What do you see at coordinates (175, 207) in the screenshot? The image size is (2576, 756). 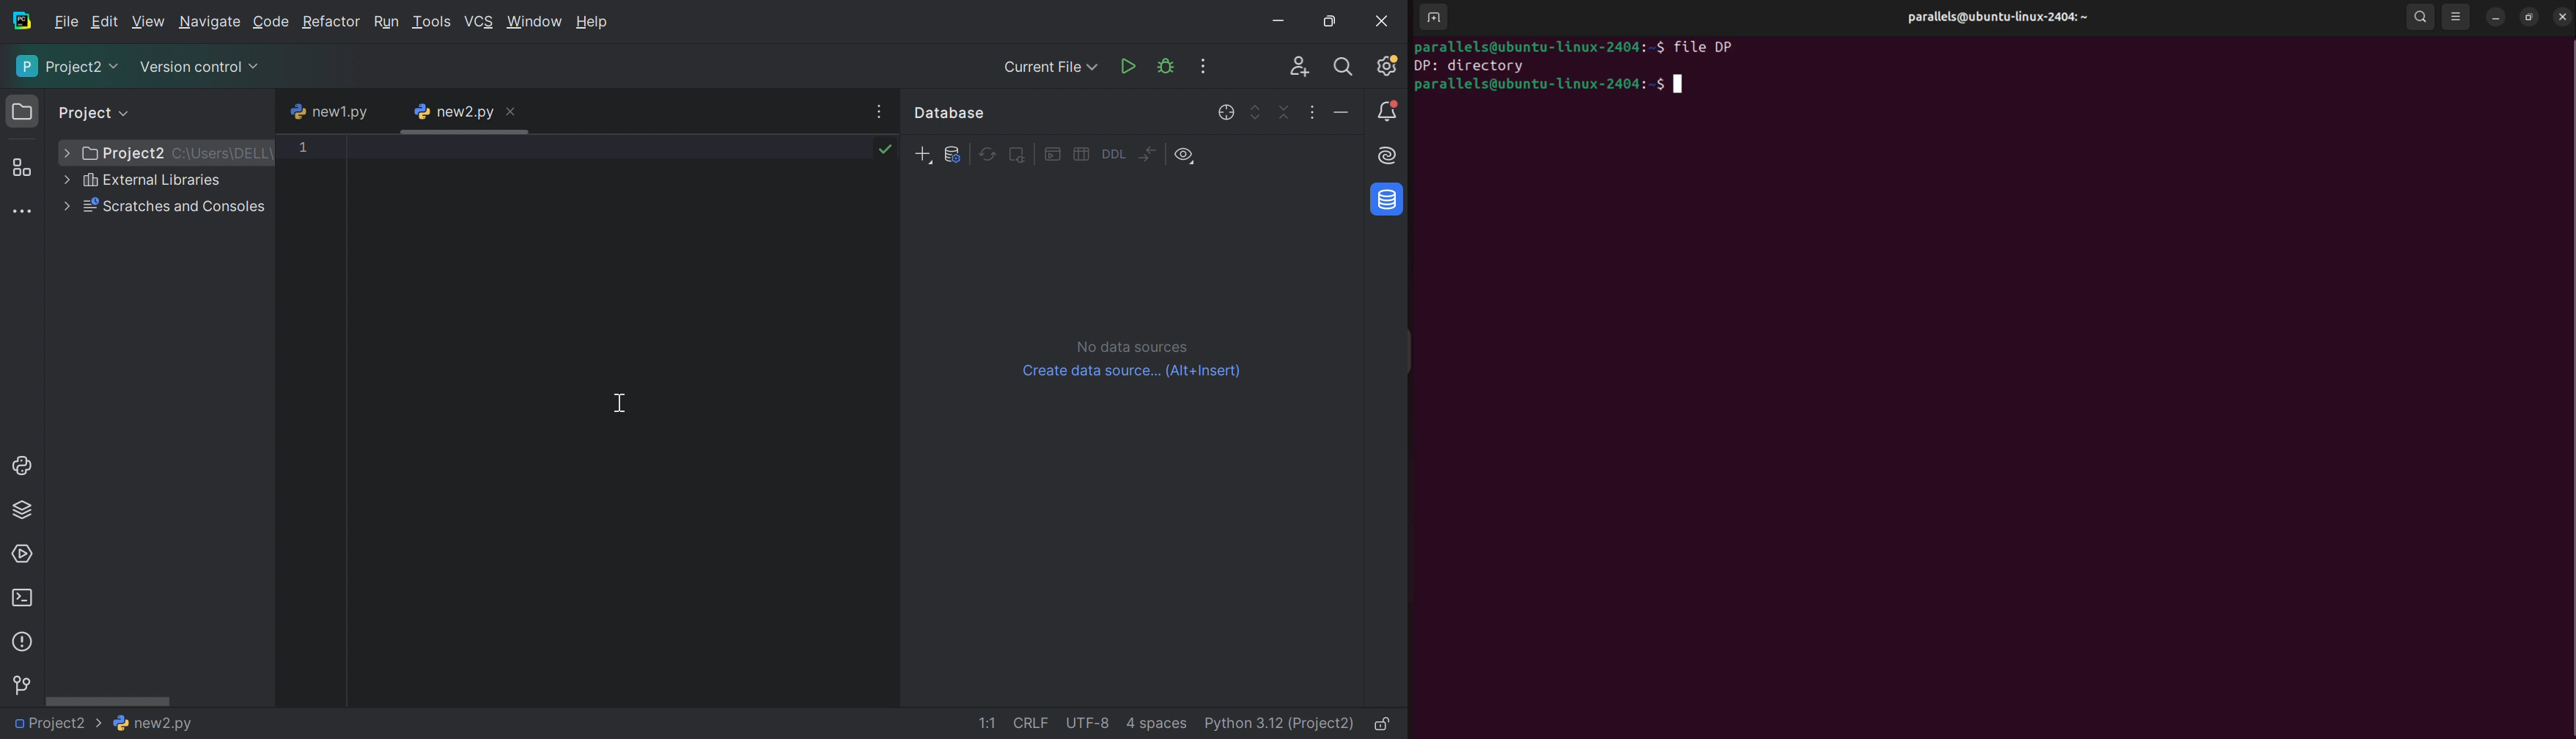 I see `Scratches and Consoles` at bounding box center [175, 207].